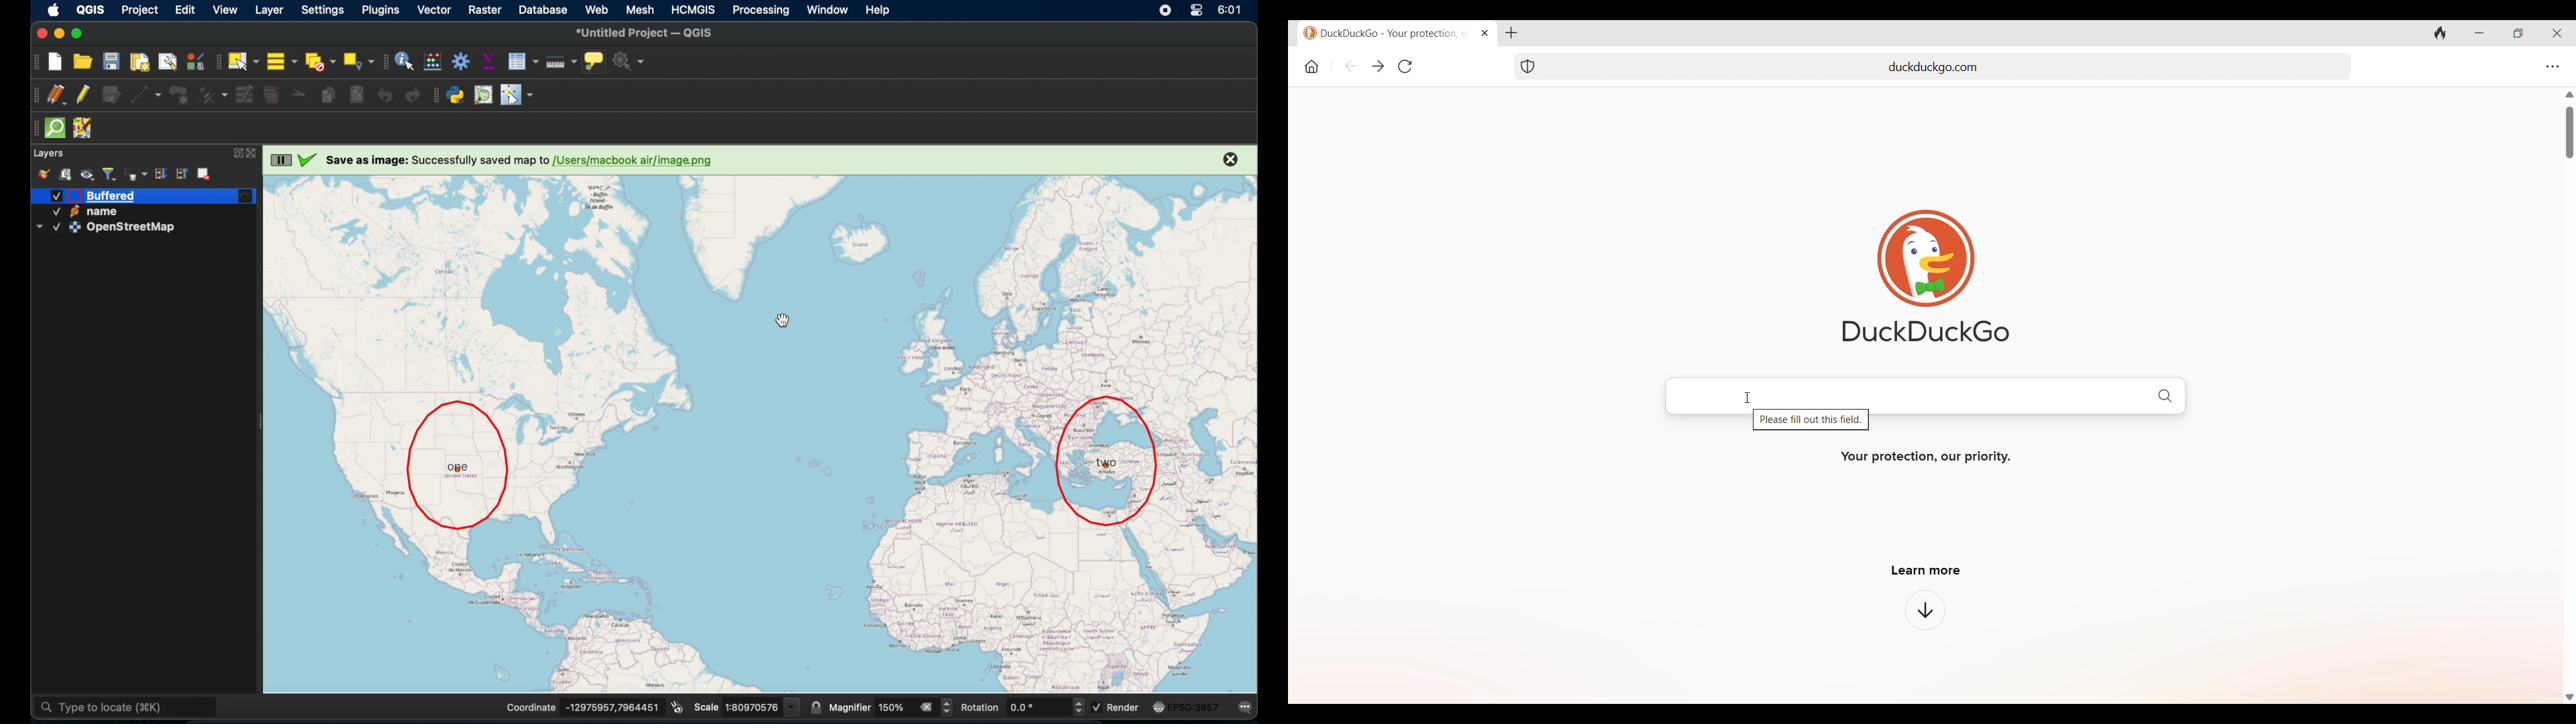 Image resolution: width=2576 pixels, height=728 pixels. Describe the element at coordinates (40, 32) in the screenshot. I see `close` at that location.